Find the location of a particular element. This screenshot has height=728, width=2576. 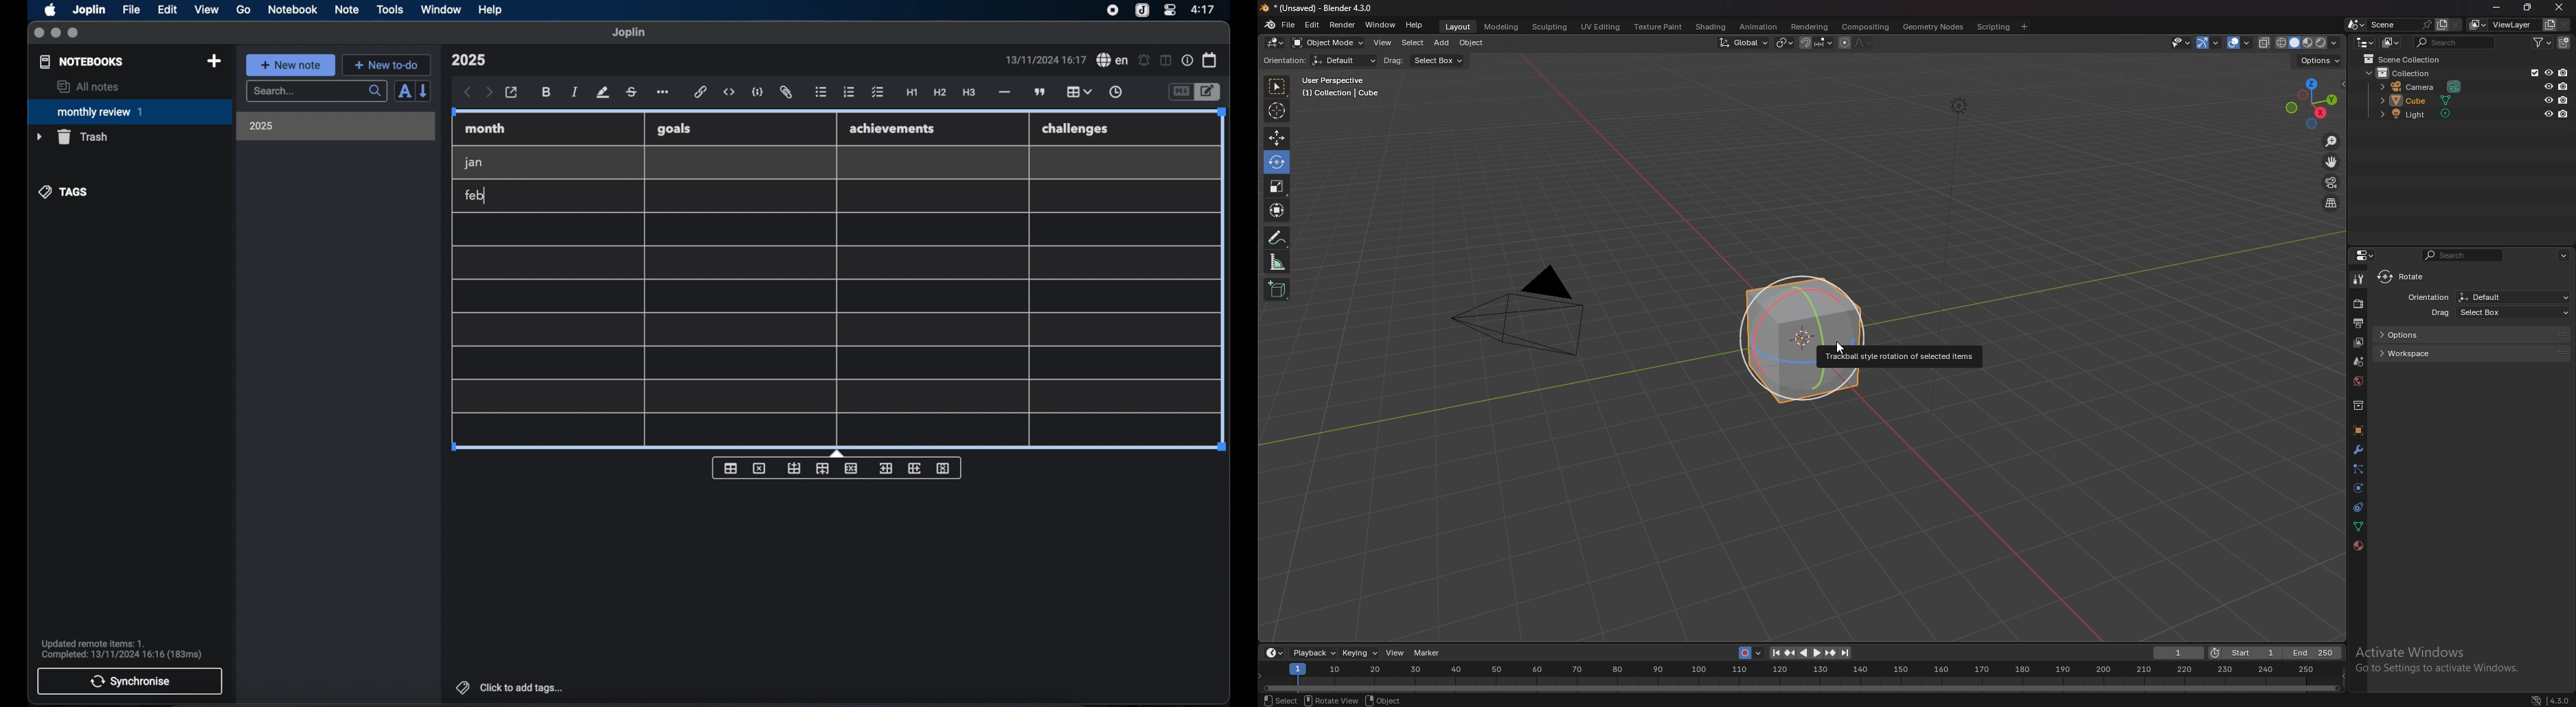

joplin icon is located at coordinates (1141, 11).